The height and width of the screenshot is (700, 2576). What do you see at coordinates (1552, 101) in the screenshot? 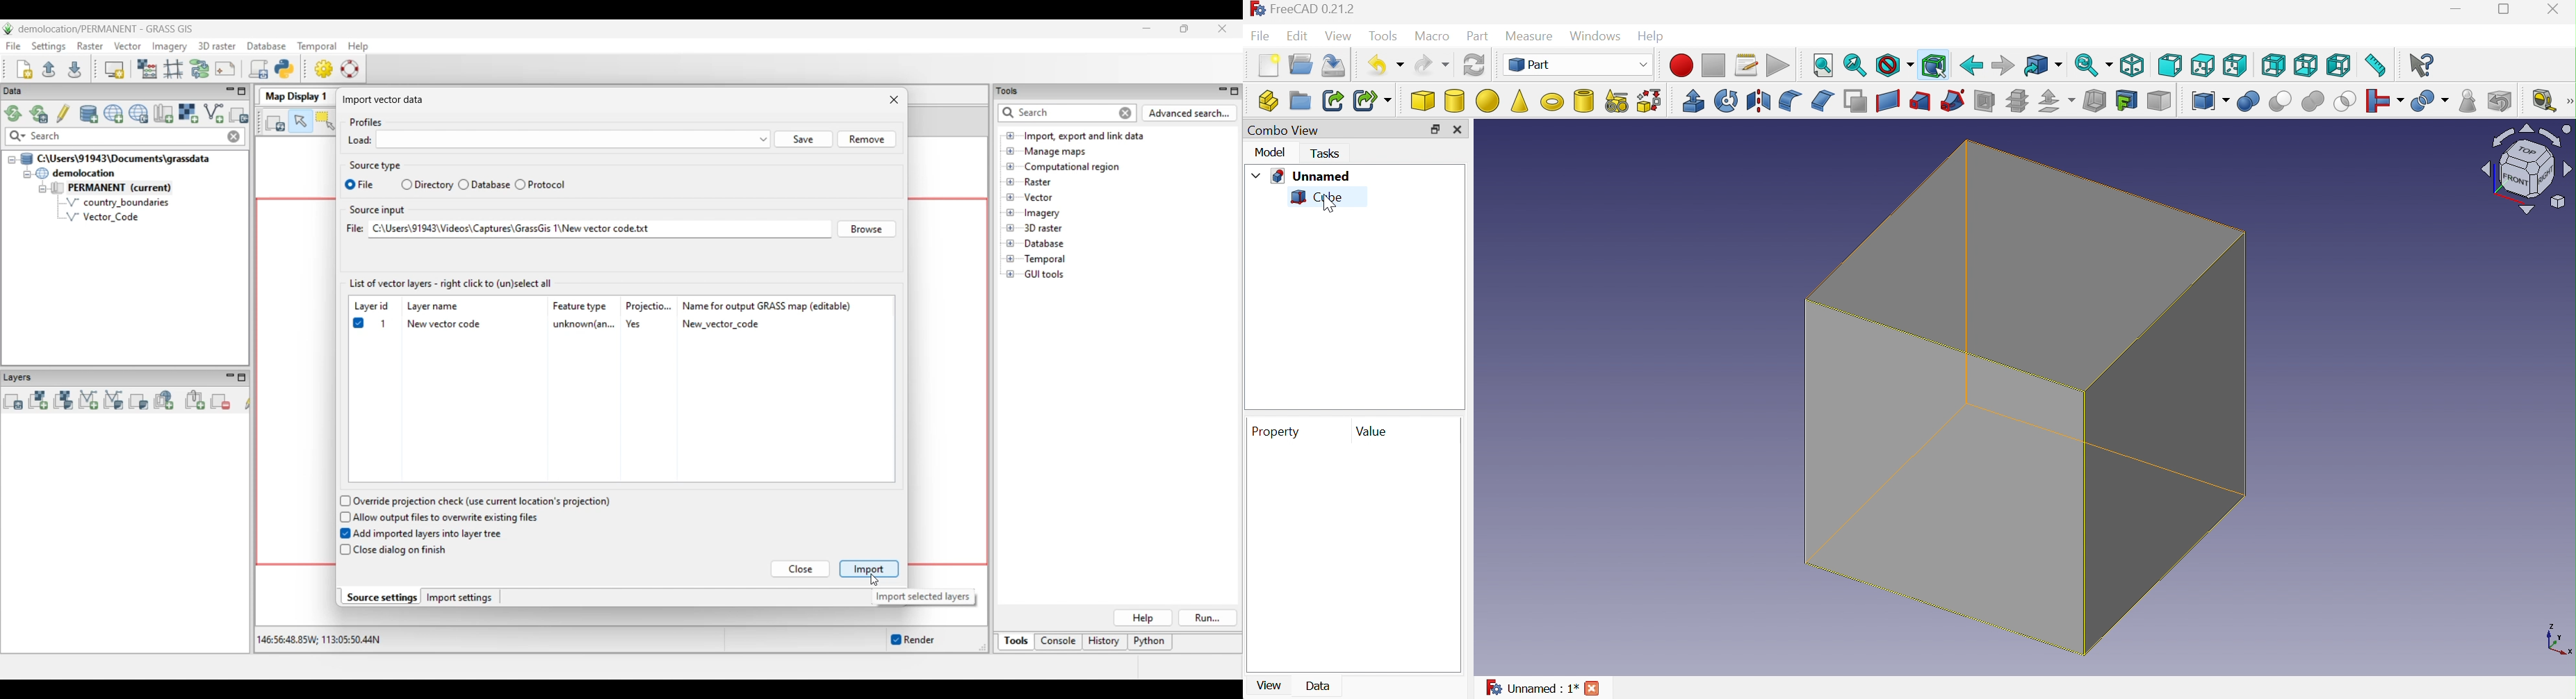
I see `Torus` at bounding box center [1552, 101].